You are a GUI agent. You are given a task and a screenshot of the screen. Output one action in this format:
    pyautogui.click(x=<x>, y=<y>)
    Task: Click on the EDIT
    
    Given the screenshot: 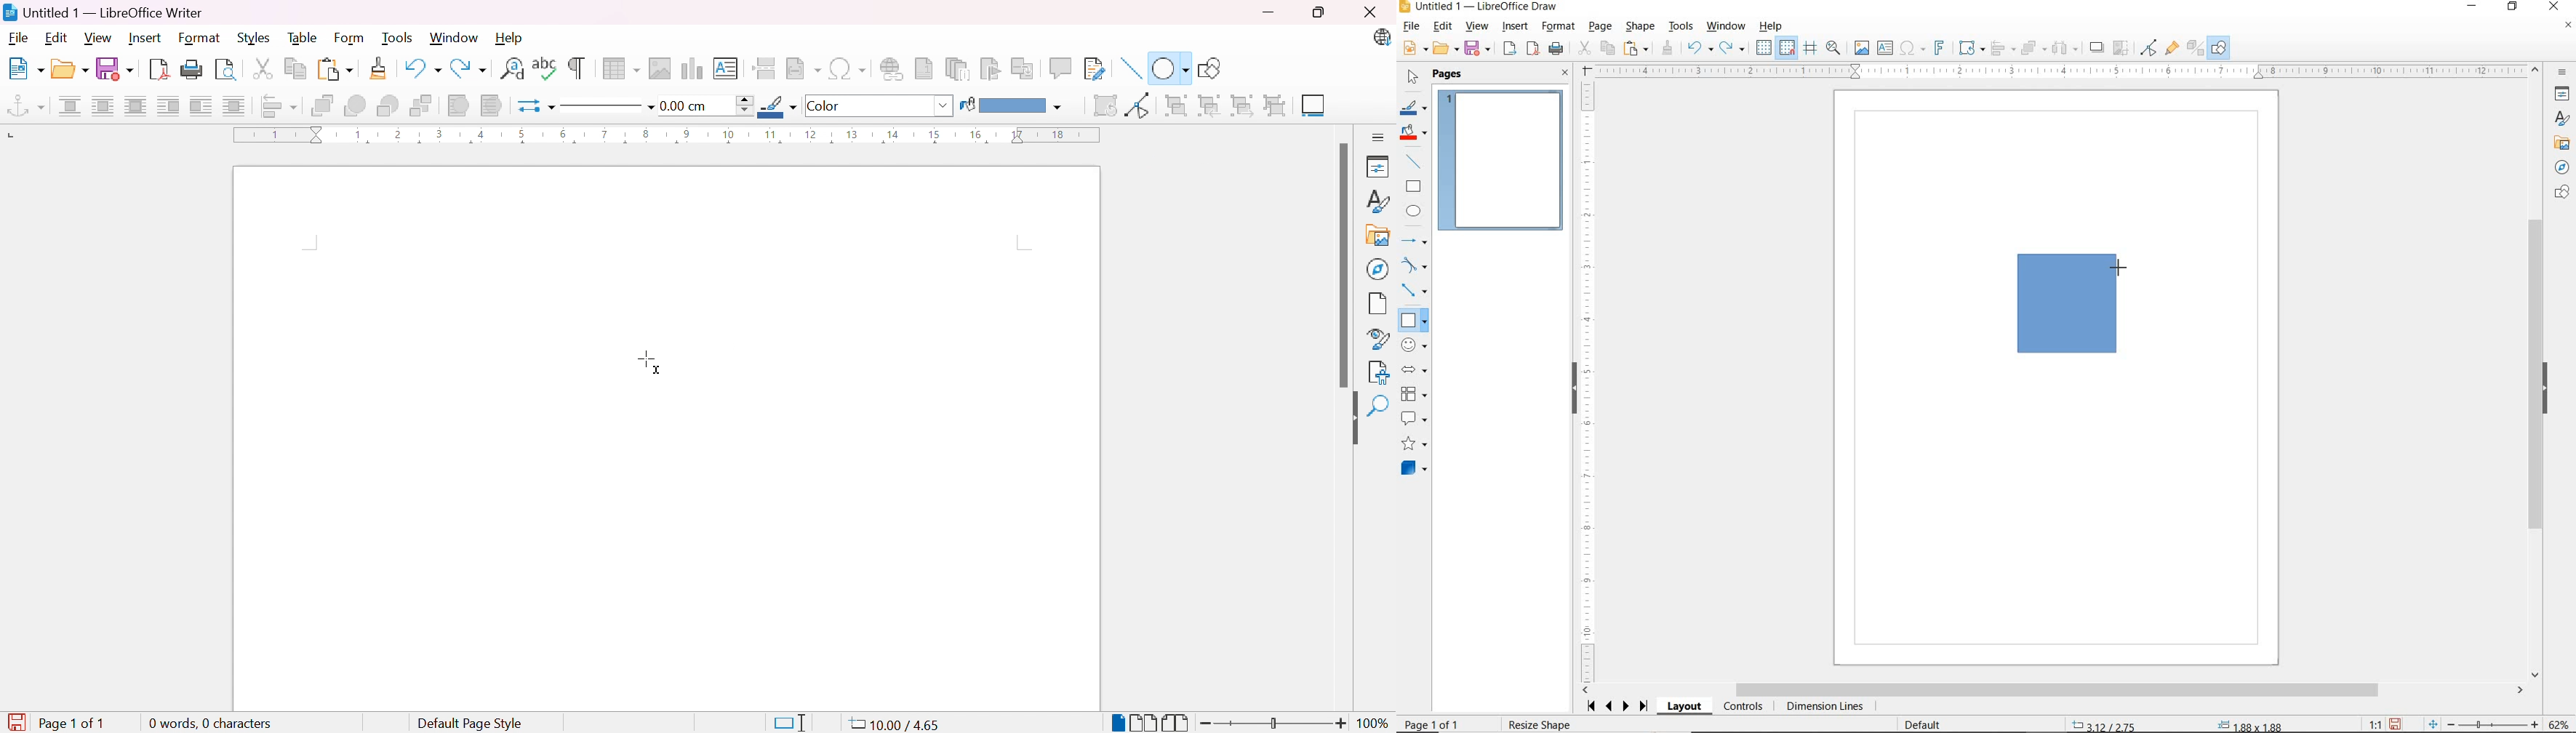 What is the action you would take?
    pyautogui.click(x=1443, y=26)
    